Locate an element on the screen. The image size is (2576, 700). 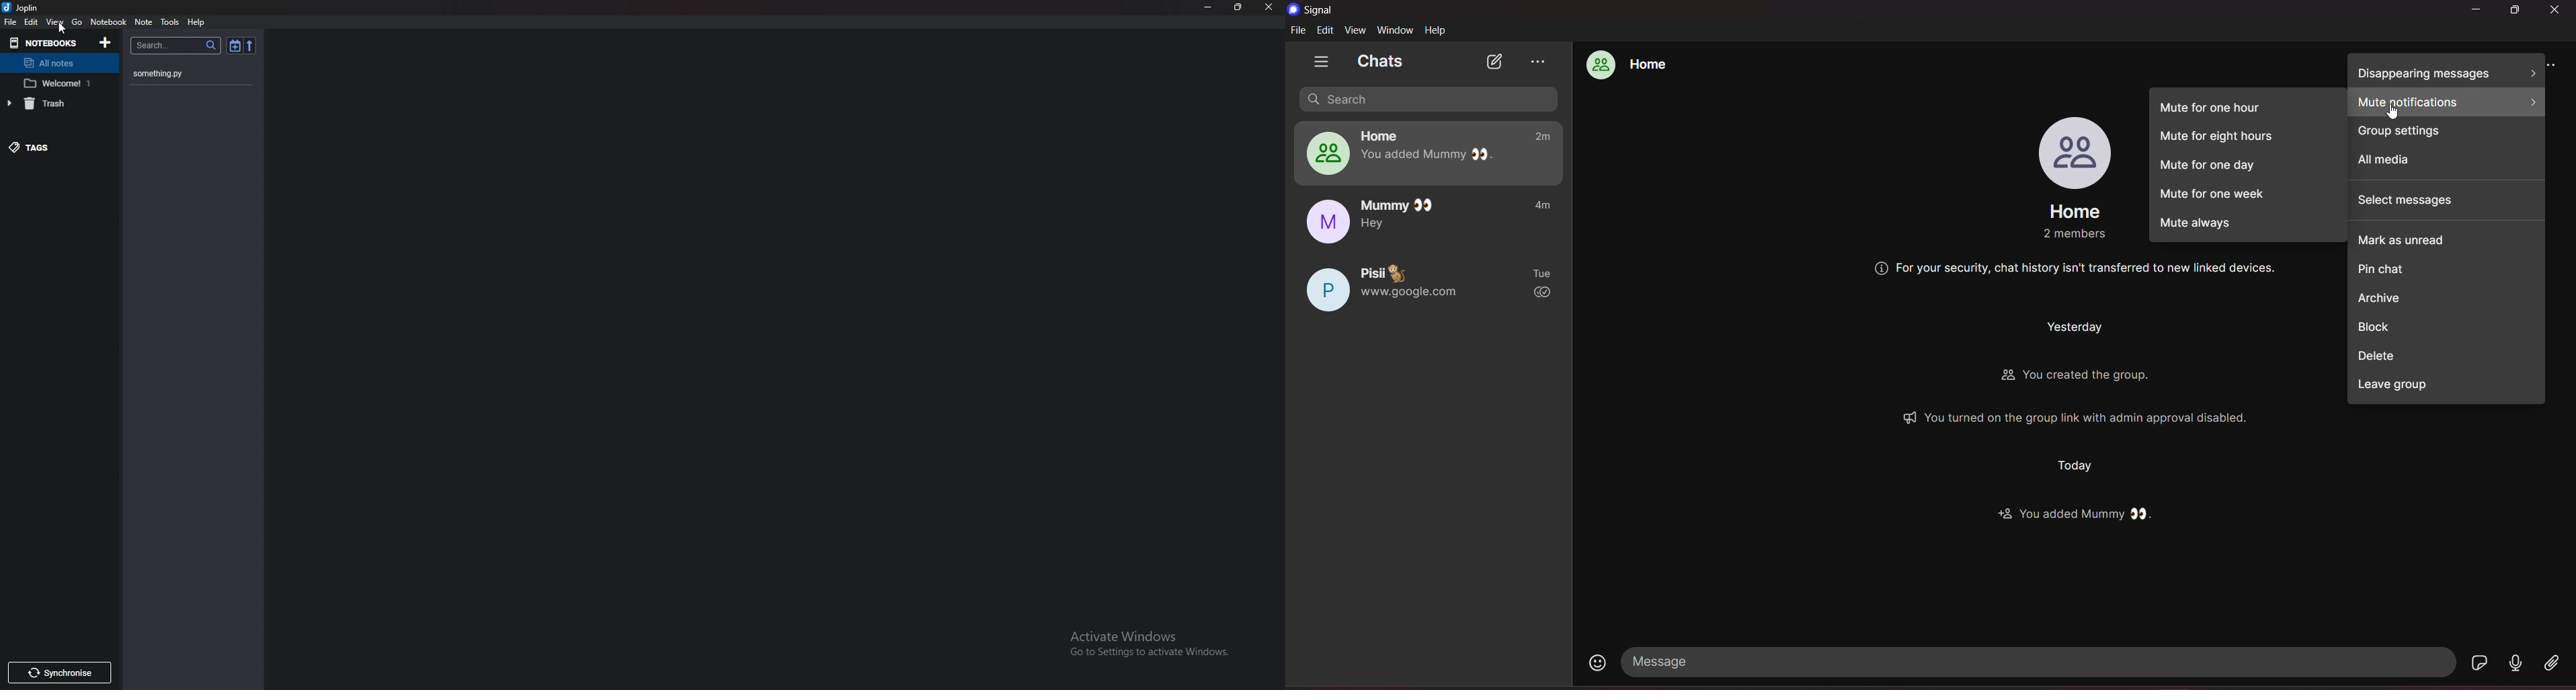
Synchronize is located at coordinates (59, 673).